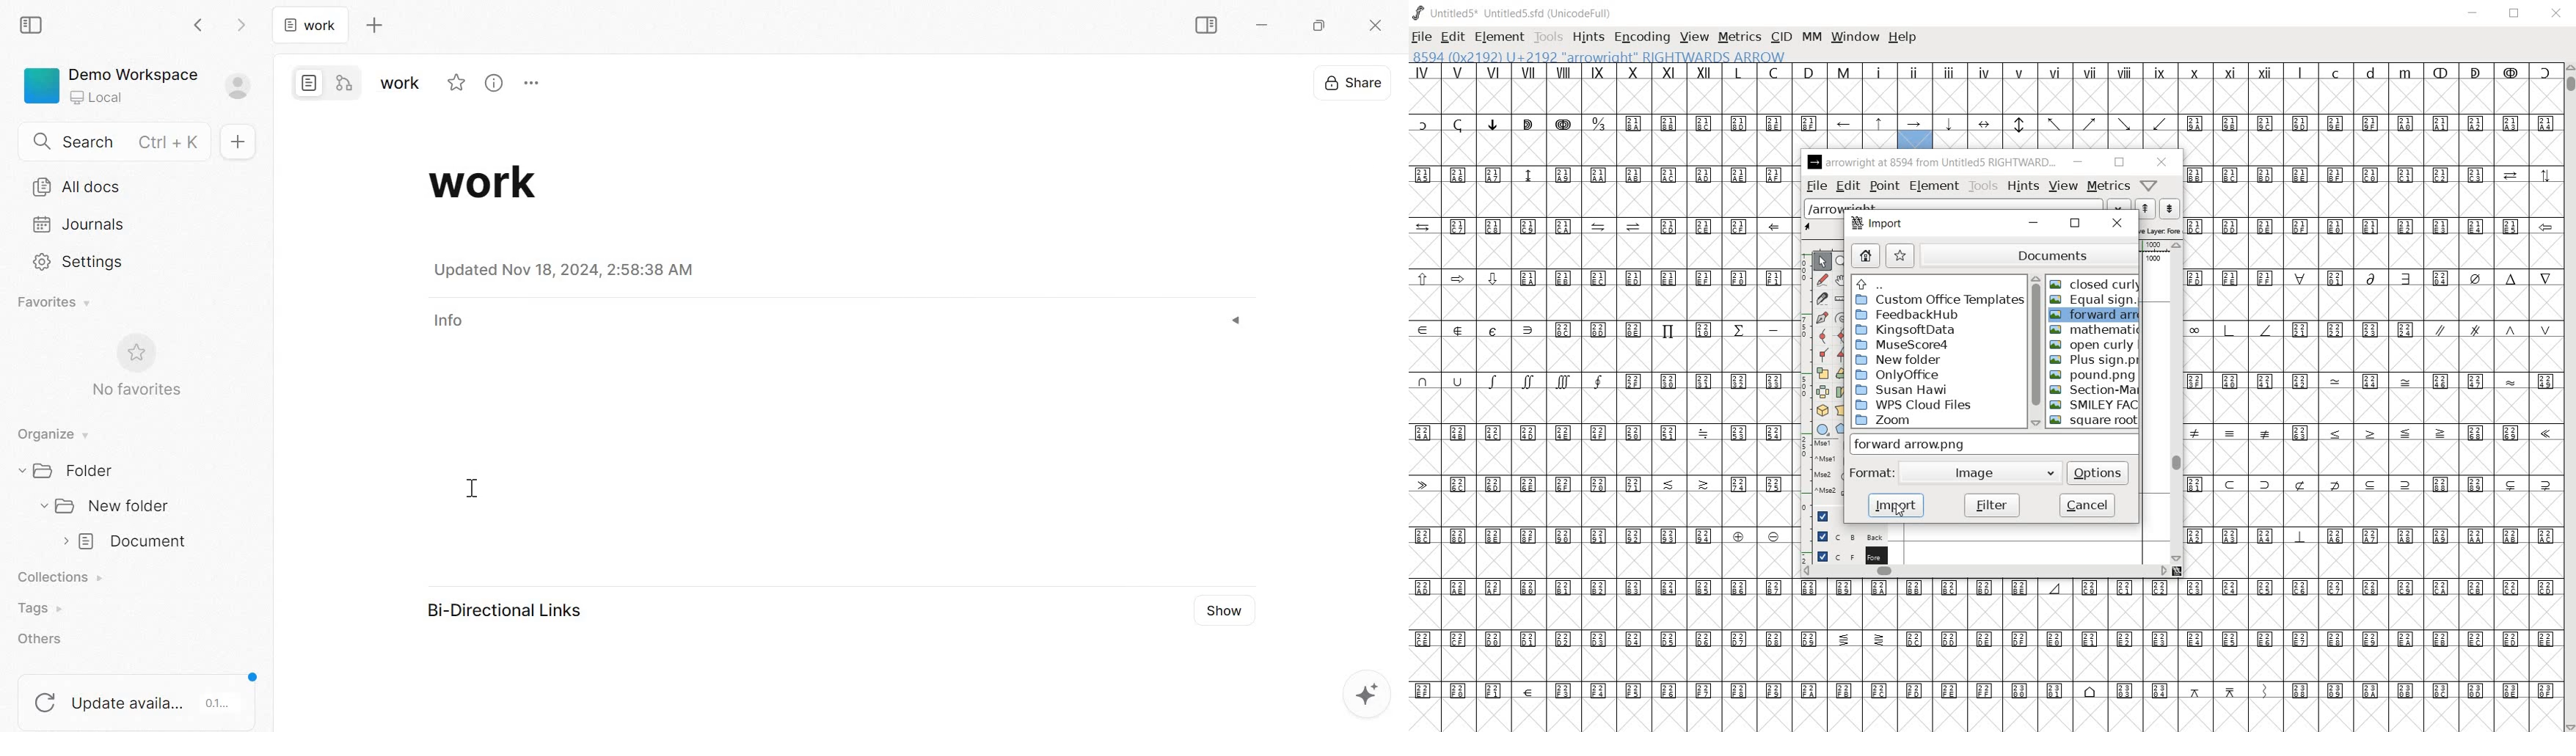 The width and height of the screenshot is (2576, 756). Describe the element at coordinates (500, 611) in the screenshot. I see `Bi-directional links` at that location.